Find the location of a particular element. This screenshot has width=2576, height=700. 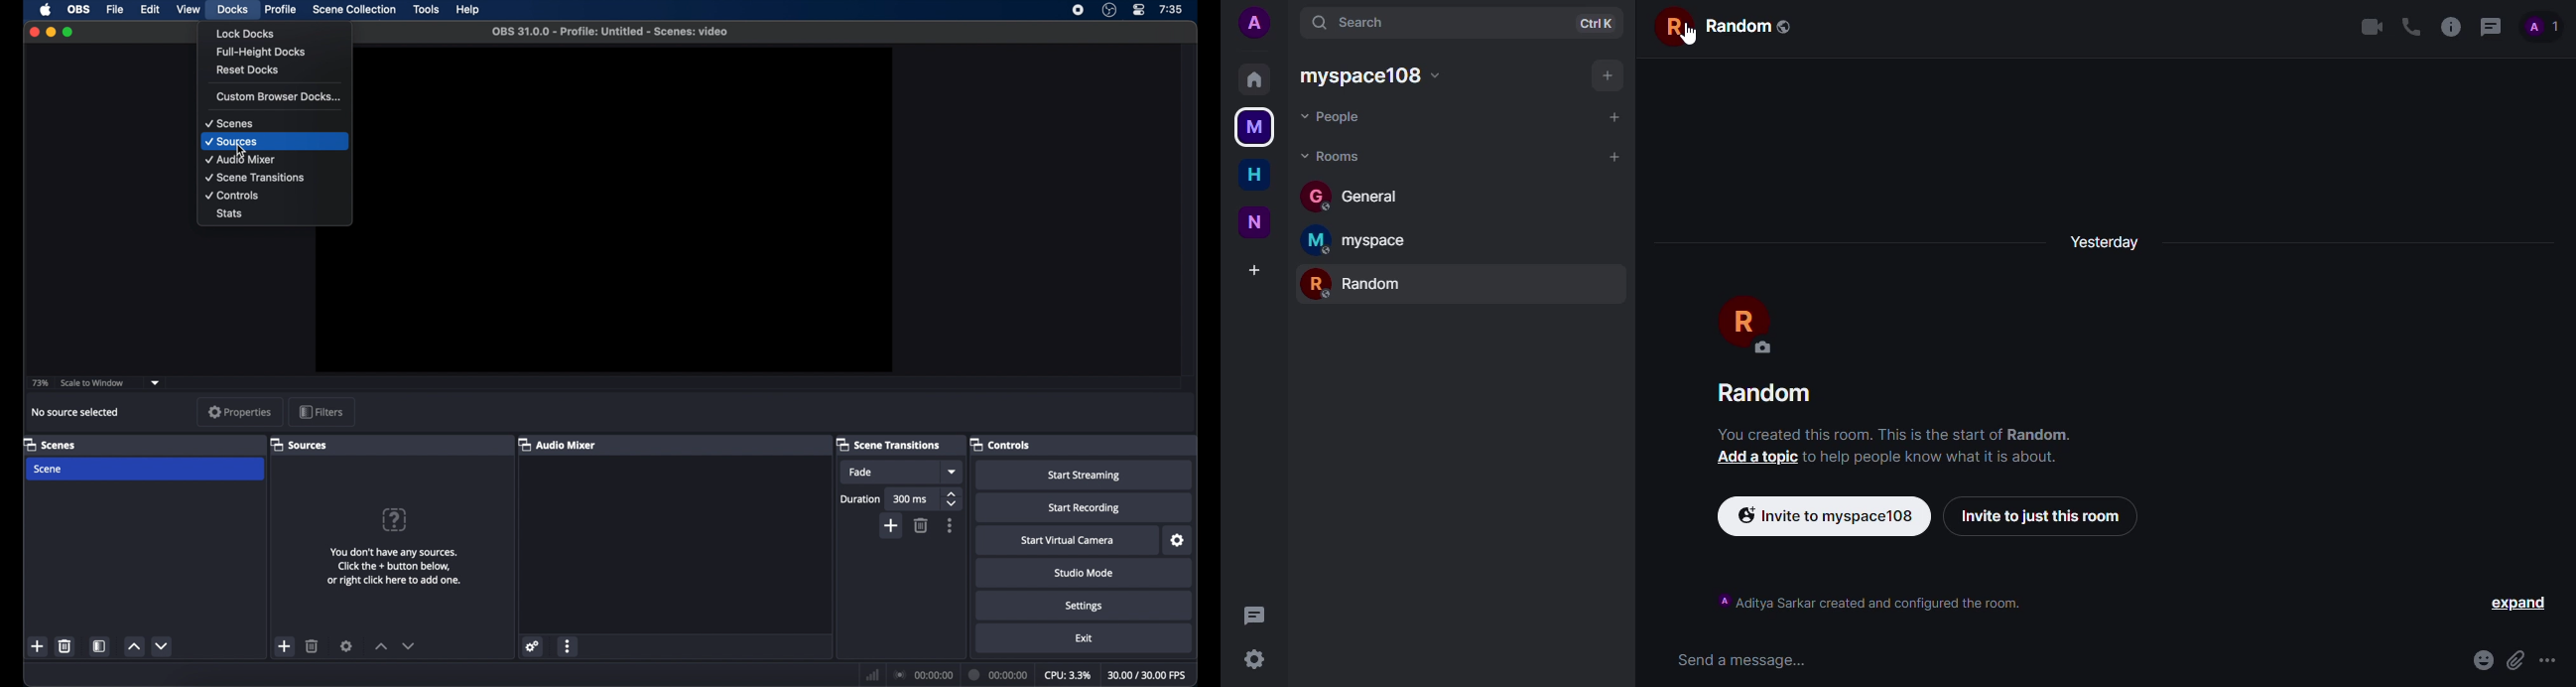

search is located at coordinates (1357, 22).